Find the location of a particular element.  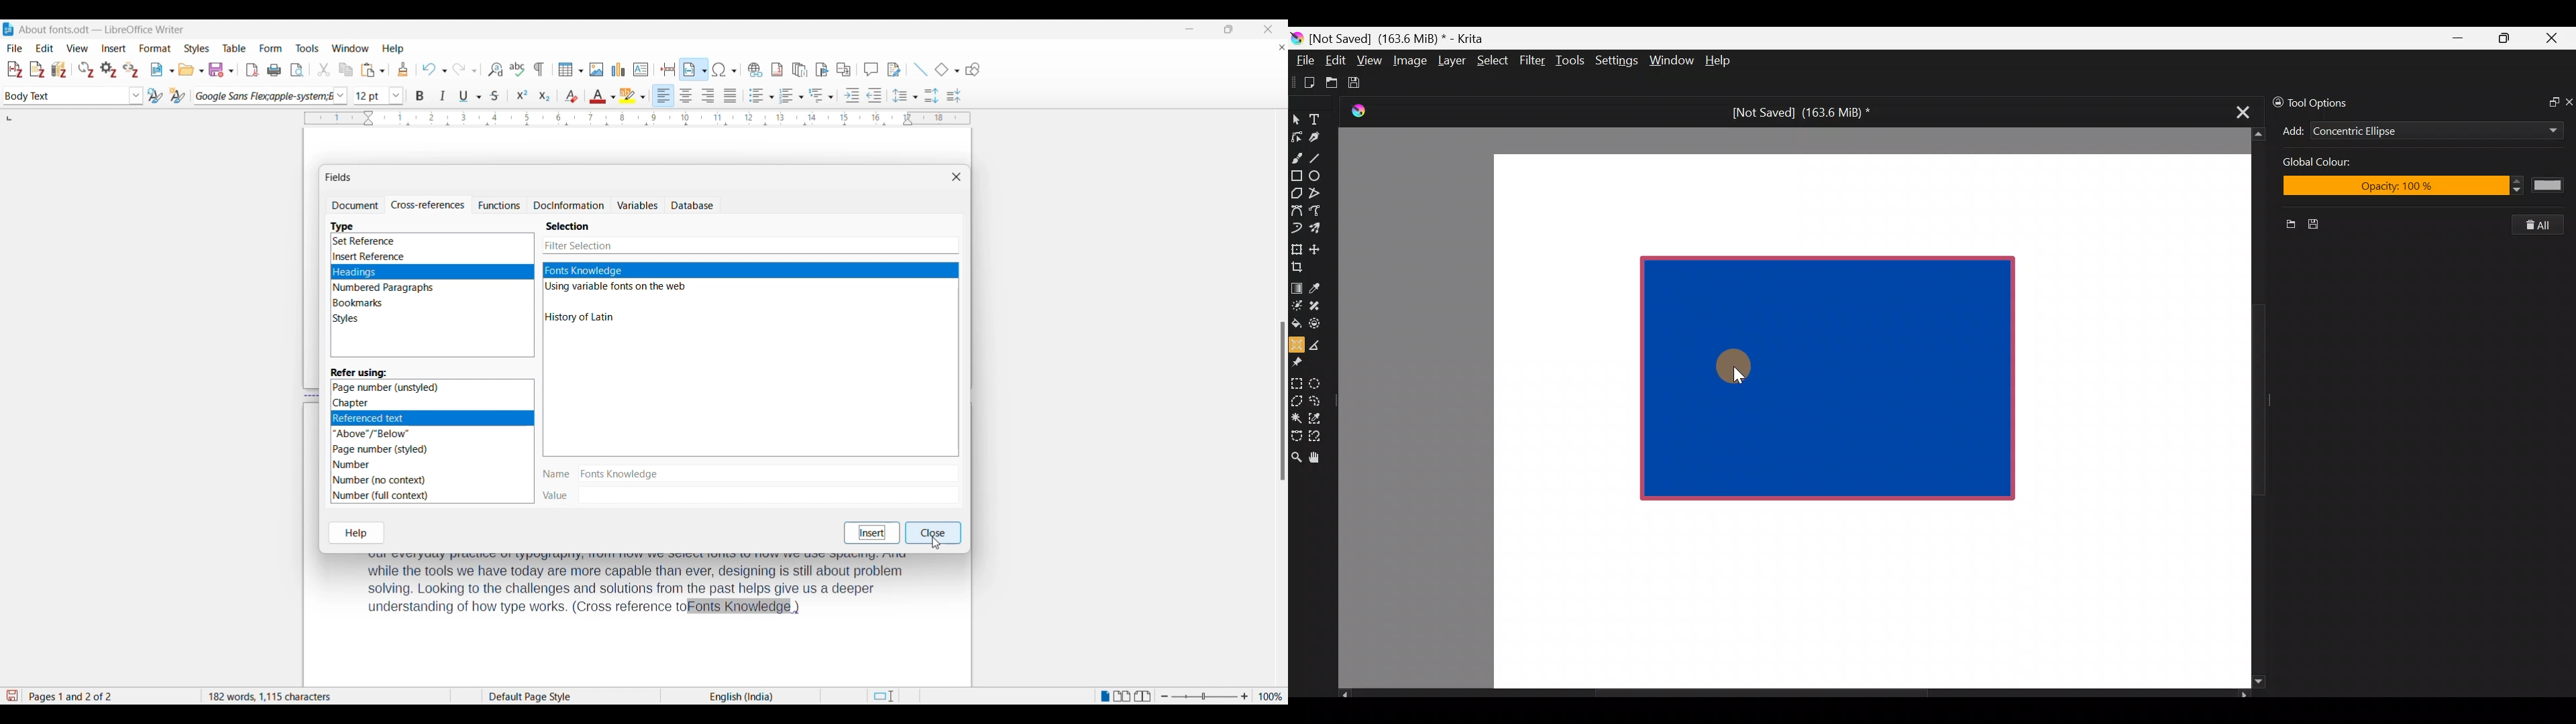

Highllighted as current selection is located at coordinates (751, 270).